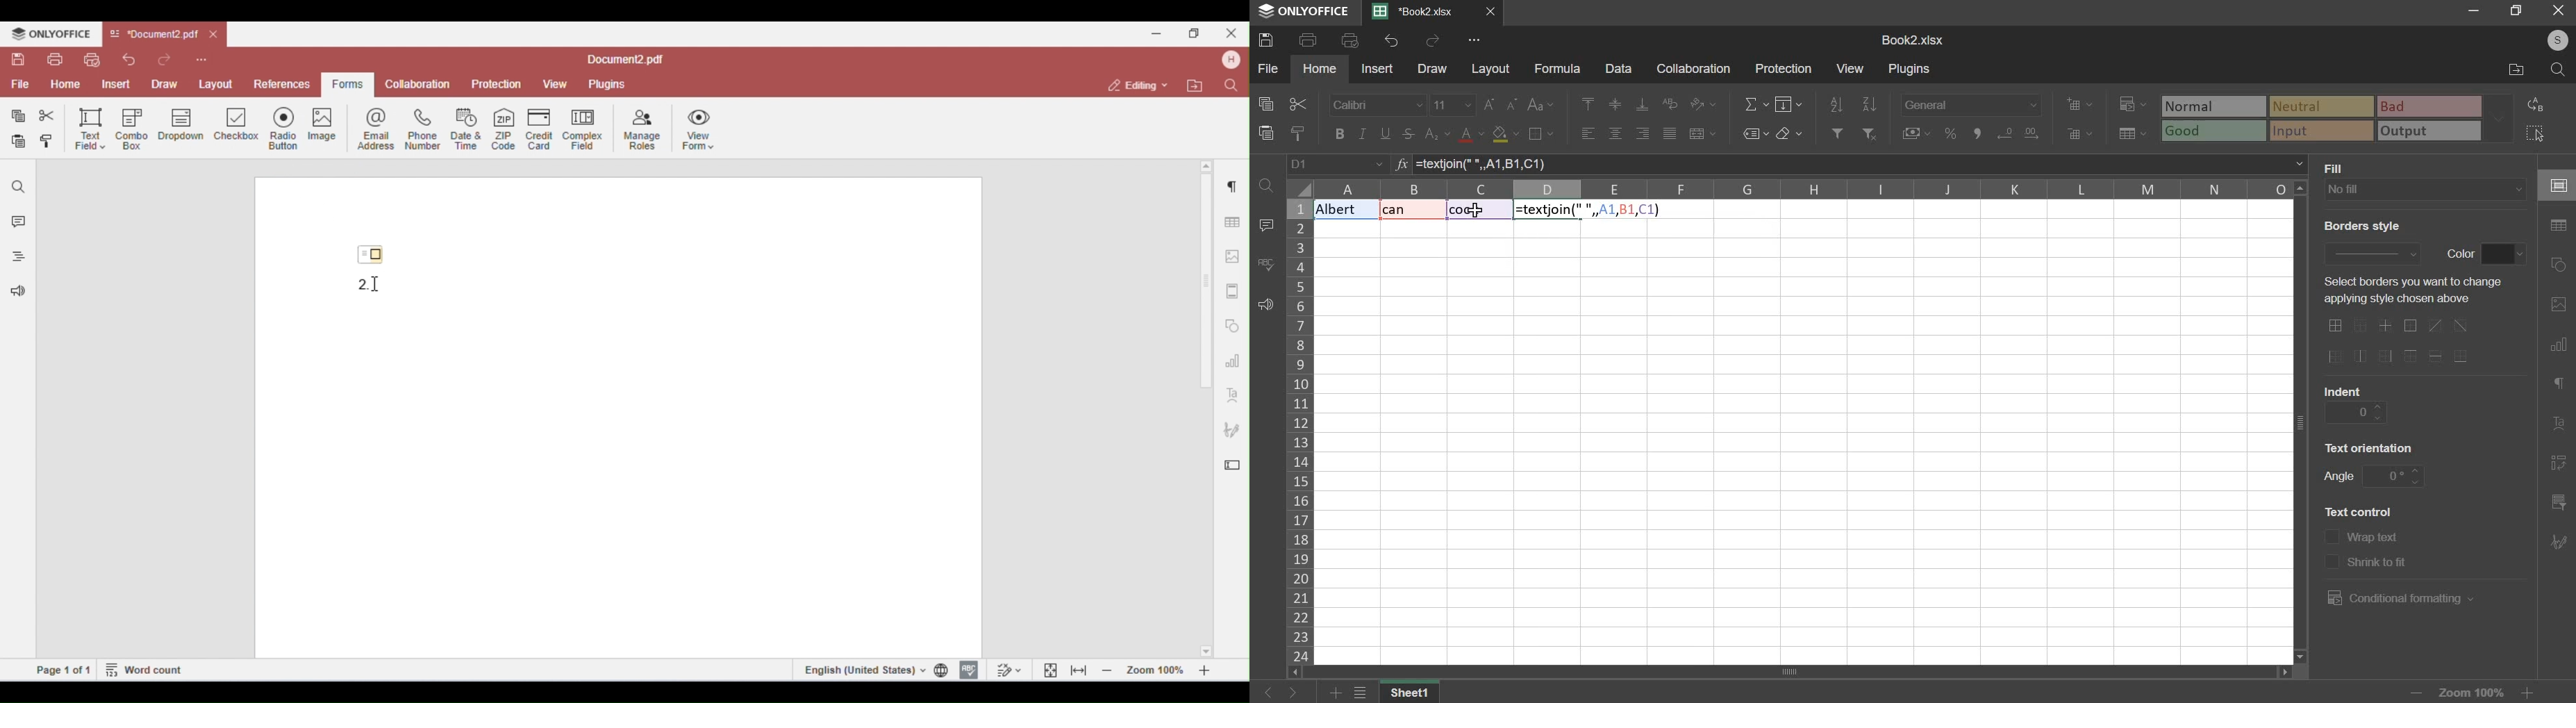  I want to click on text art, so click(2559, 427).